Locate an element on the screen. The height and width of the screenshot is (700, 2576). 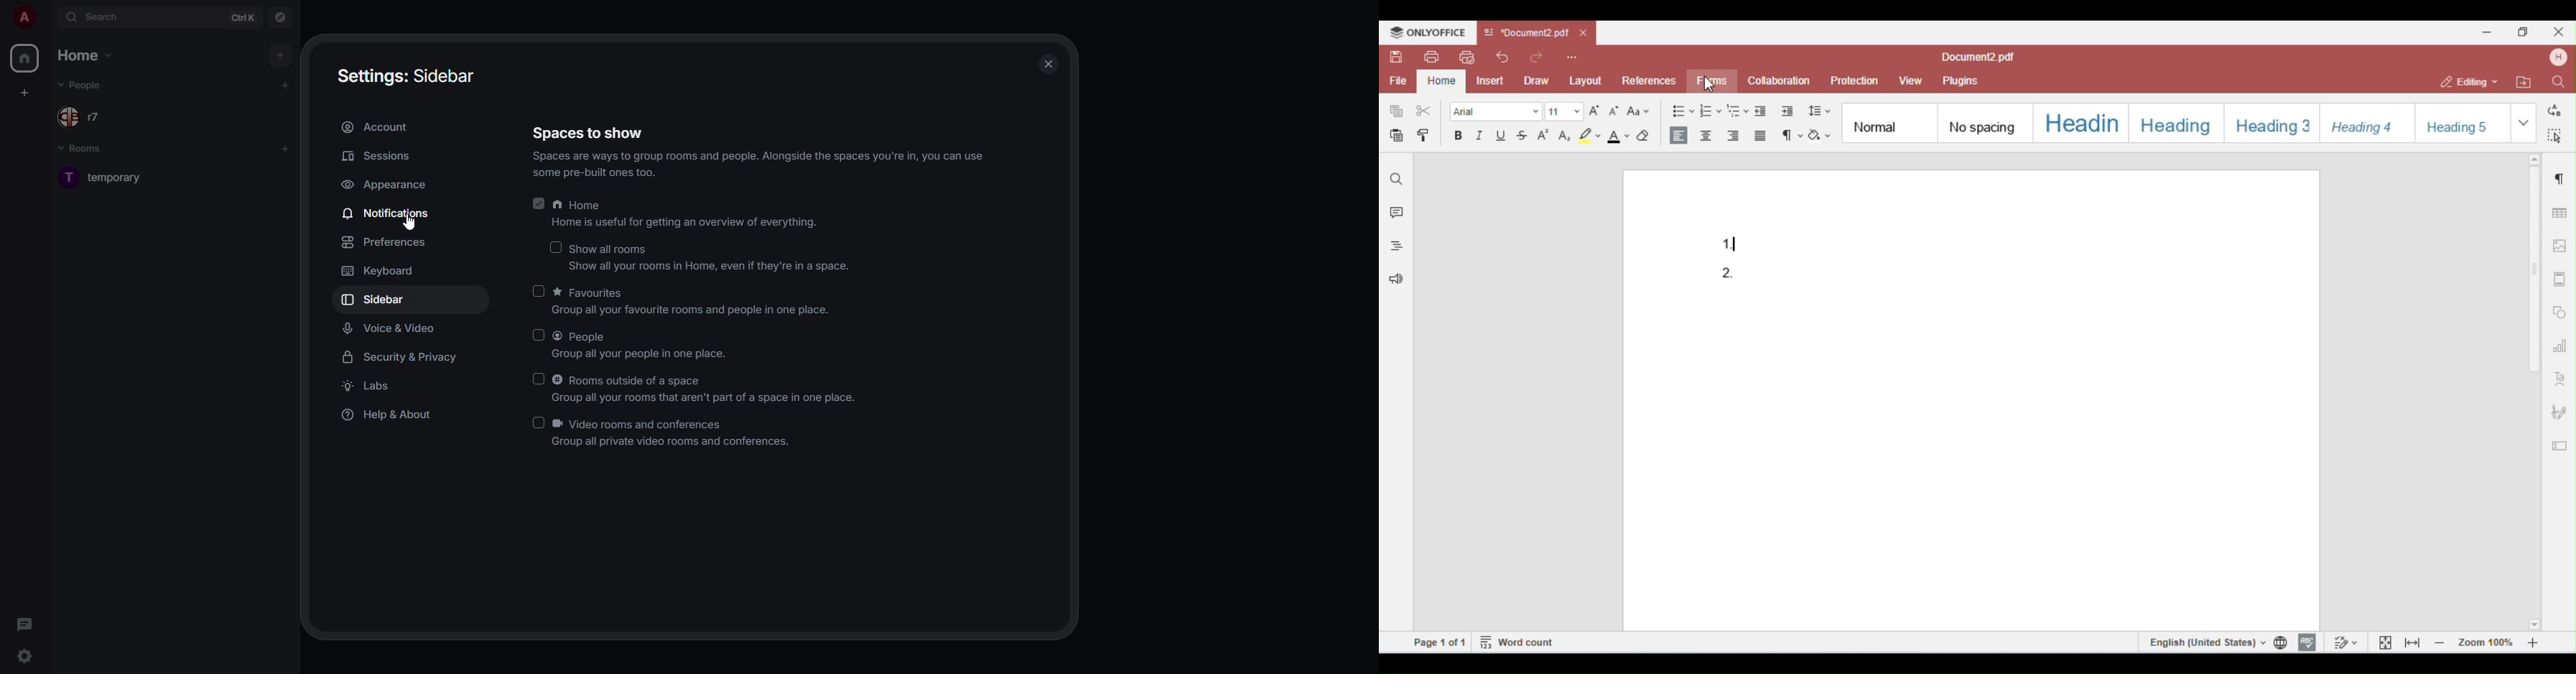
page 1 of 1 is located at coordinates (1440, 642).